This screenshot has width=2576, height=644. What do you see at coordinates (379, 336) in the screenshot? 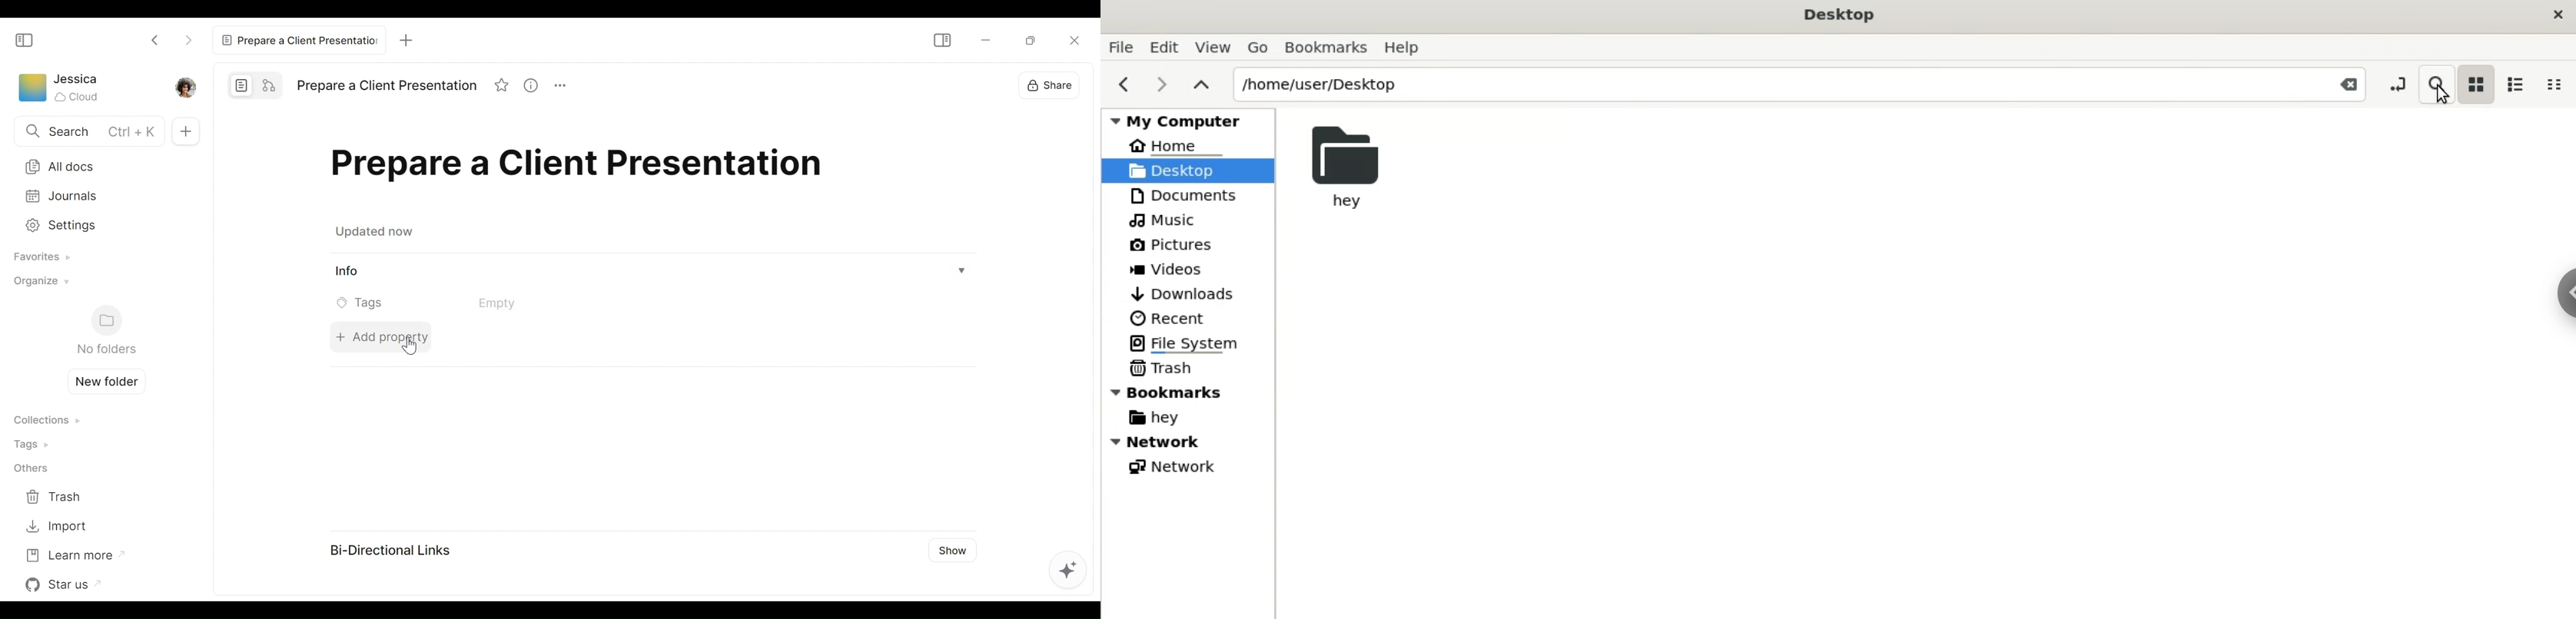
I see `Add property` at bounding box center [379, 336].